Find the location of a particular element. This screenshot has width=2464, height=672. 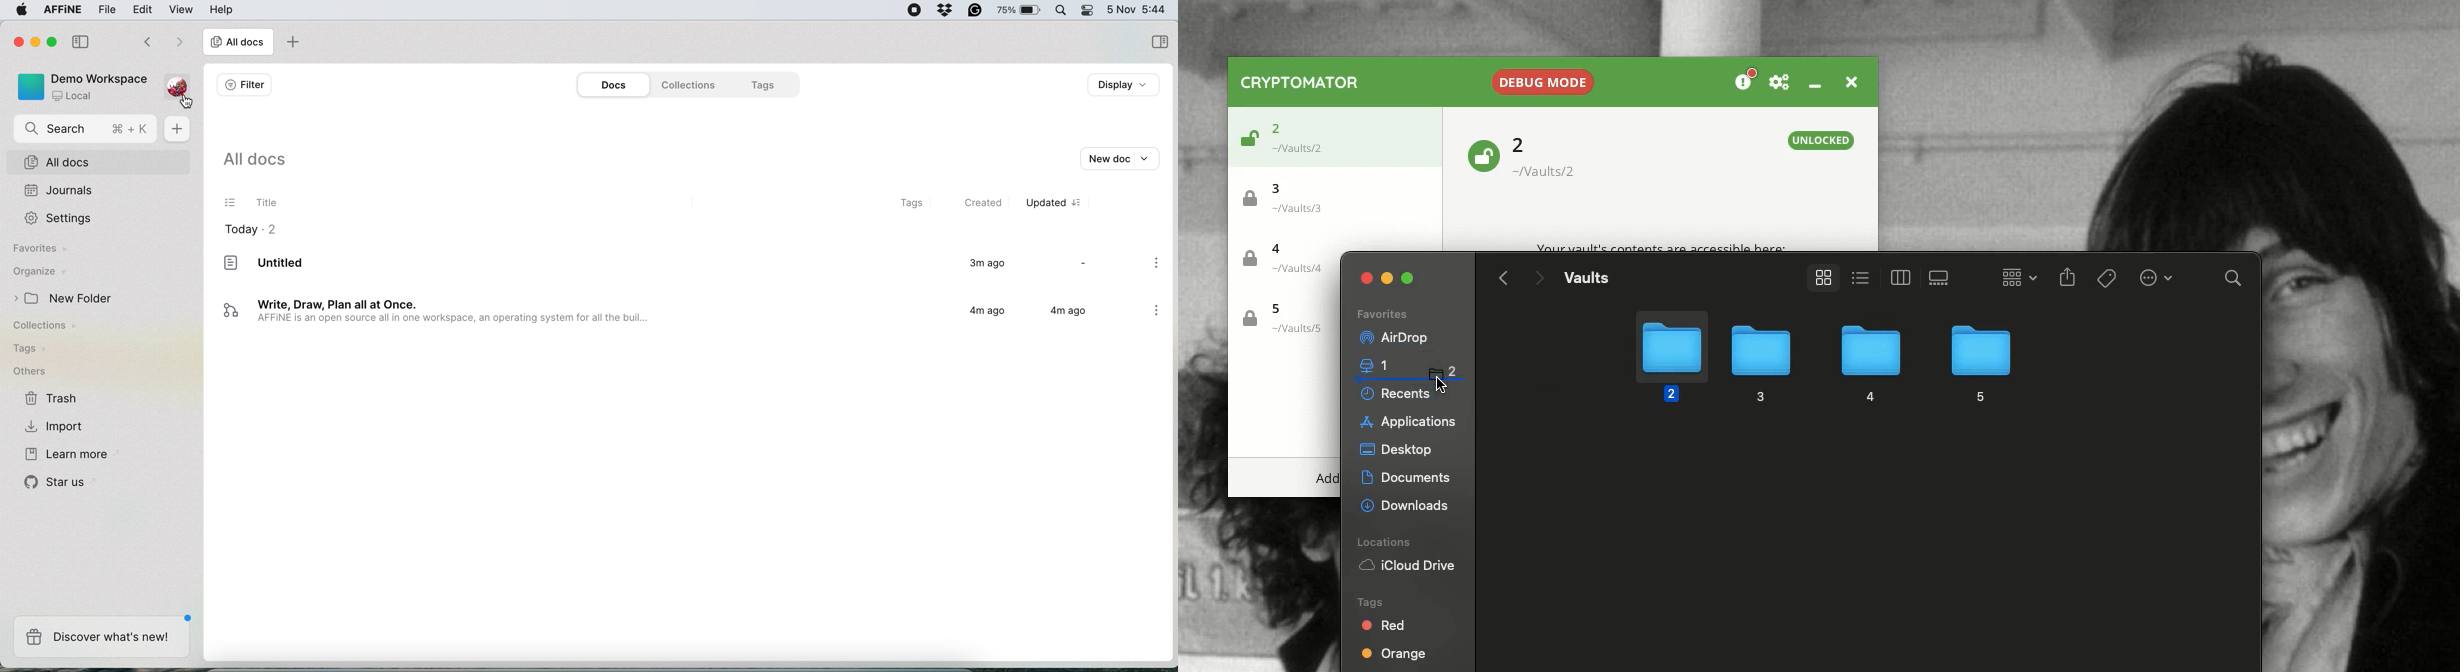

Recents is located at coordinates (1399, 395).